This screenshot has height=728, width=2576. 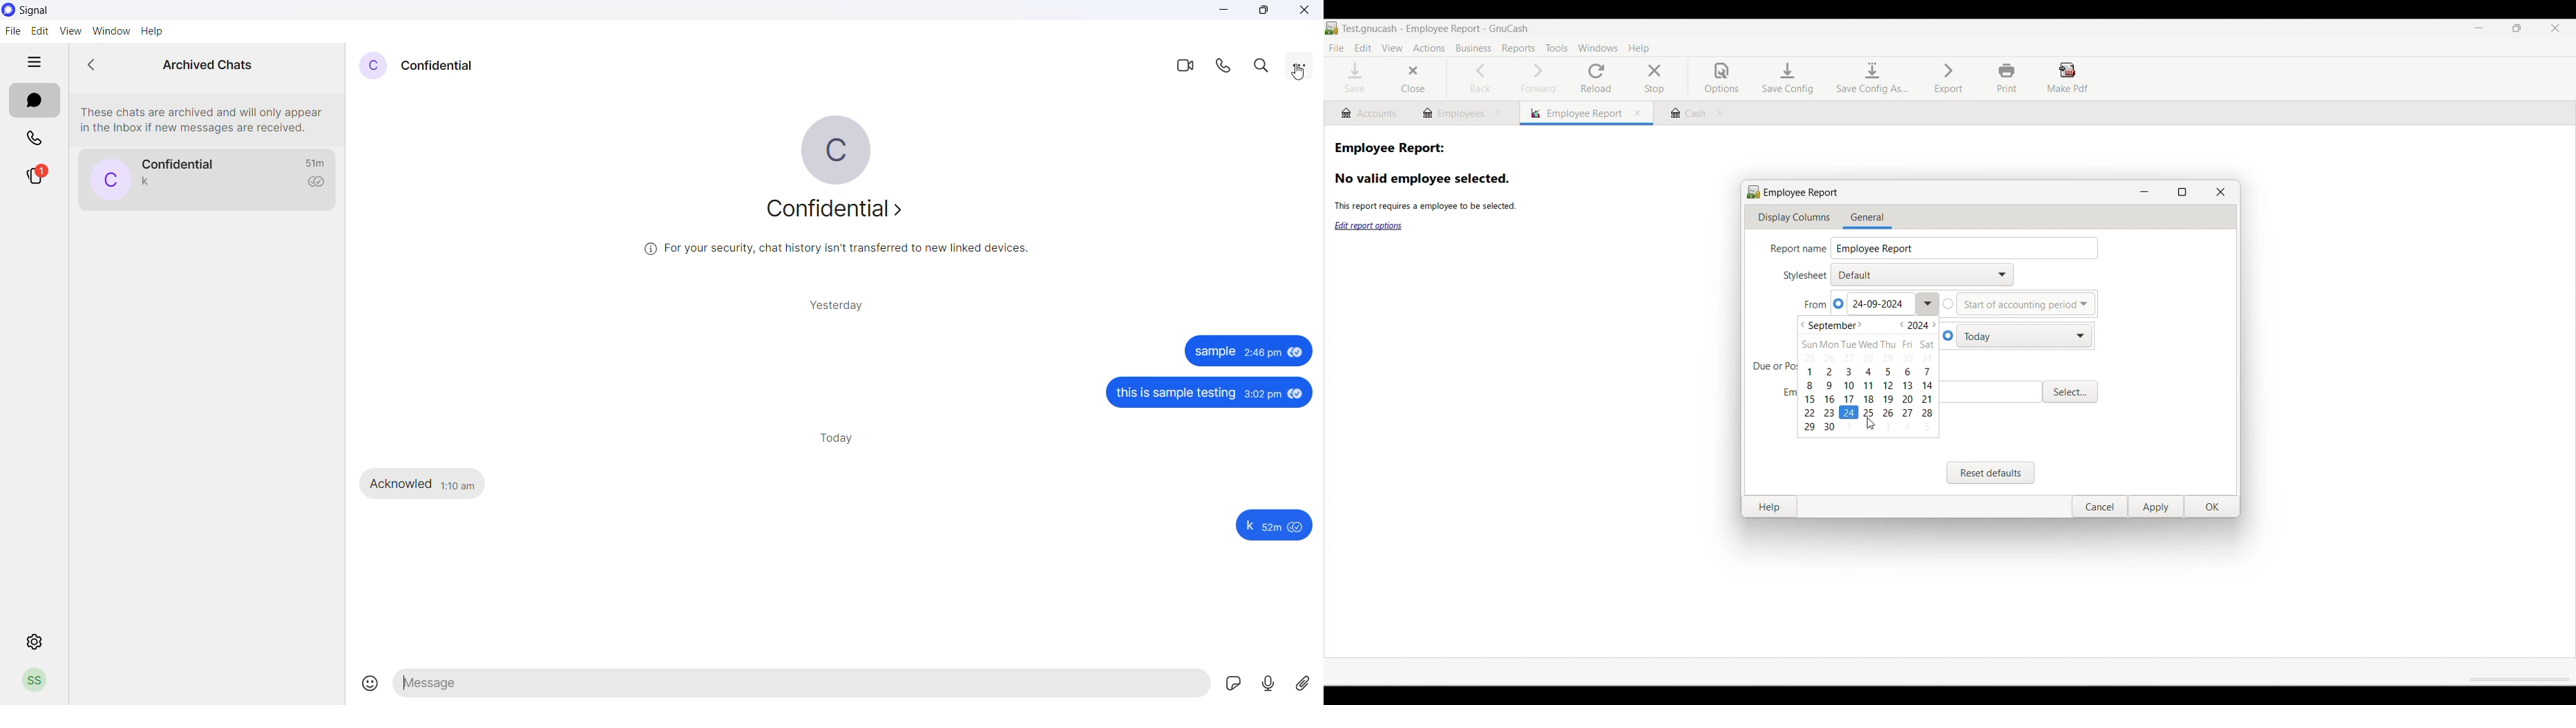 I want to click on Calendar changed to previous month, so click(x=1868, y=376).